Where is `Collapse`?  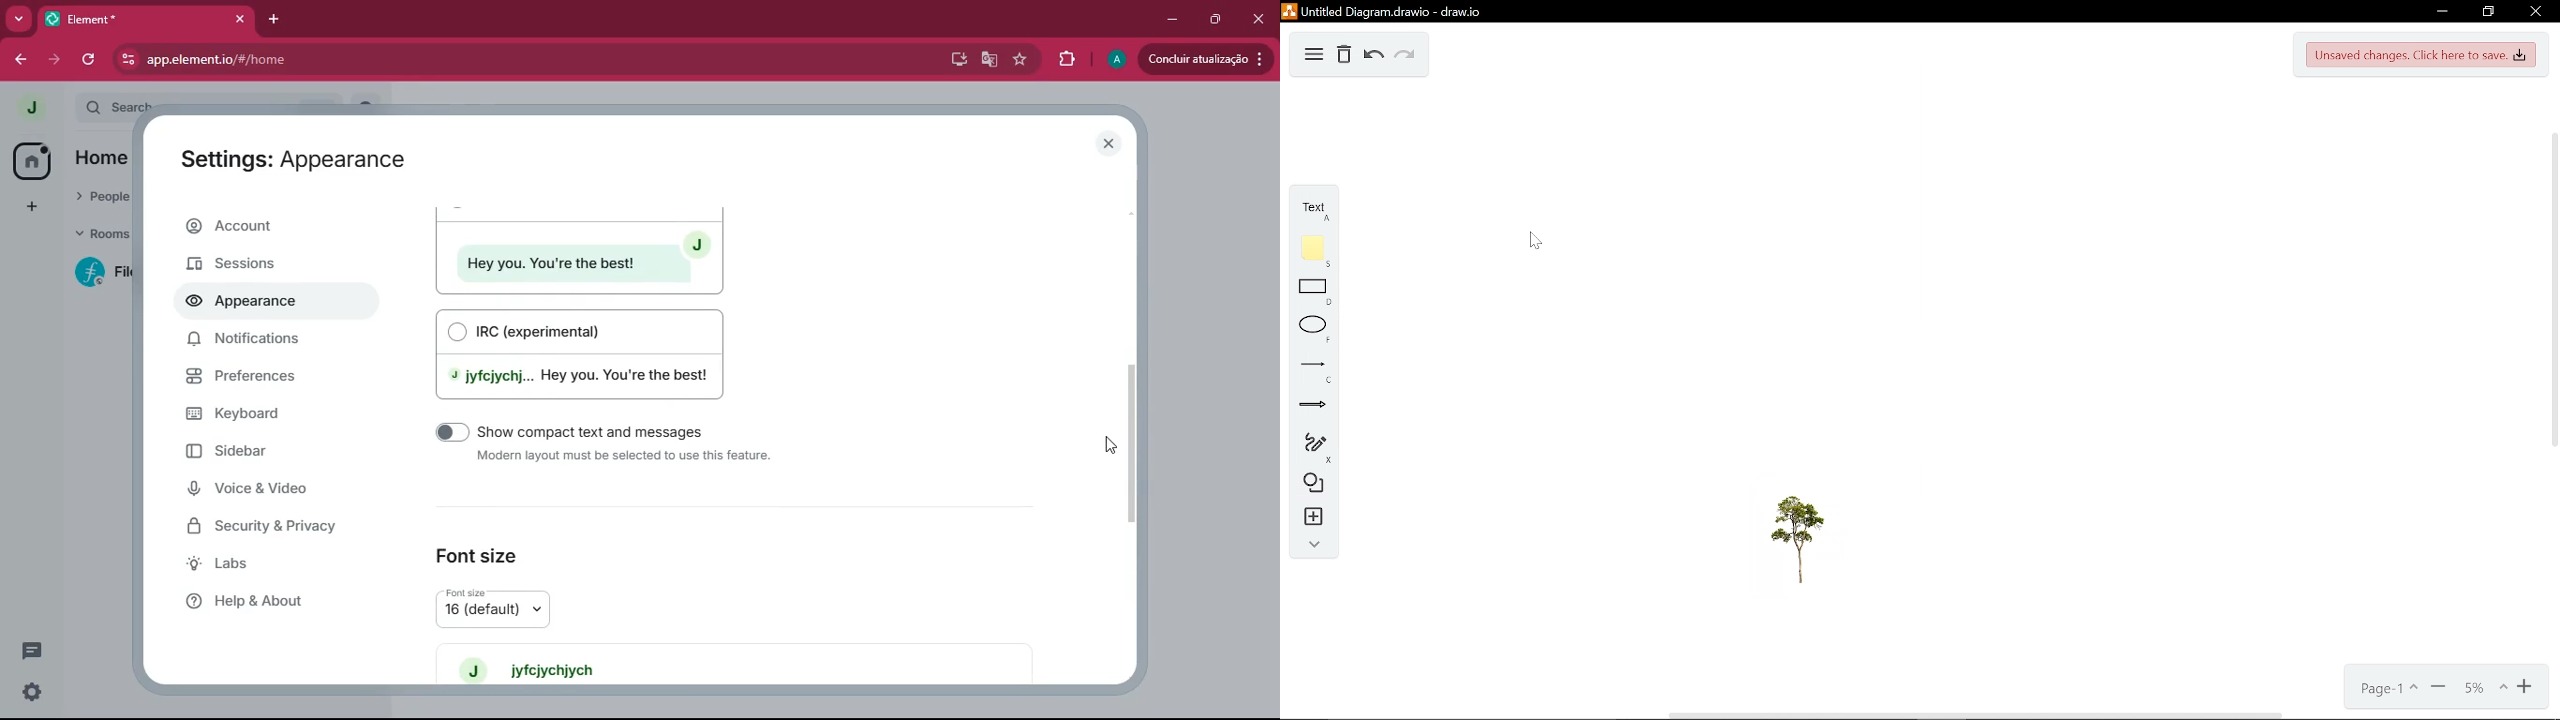 Collapse is located at coordinates (1307, 546).